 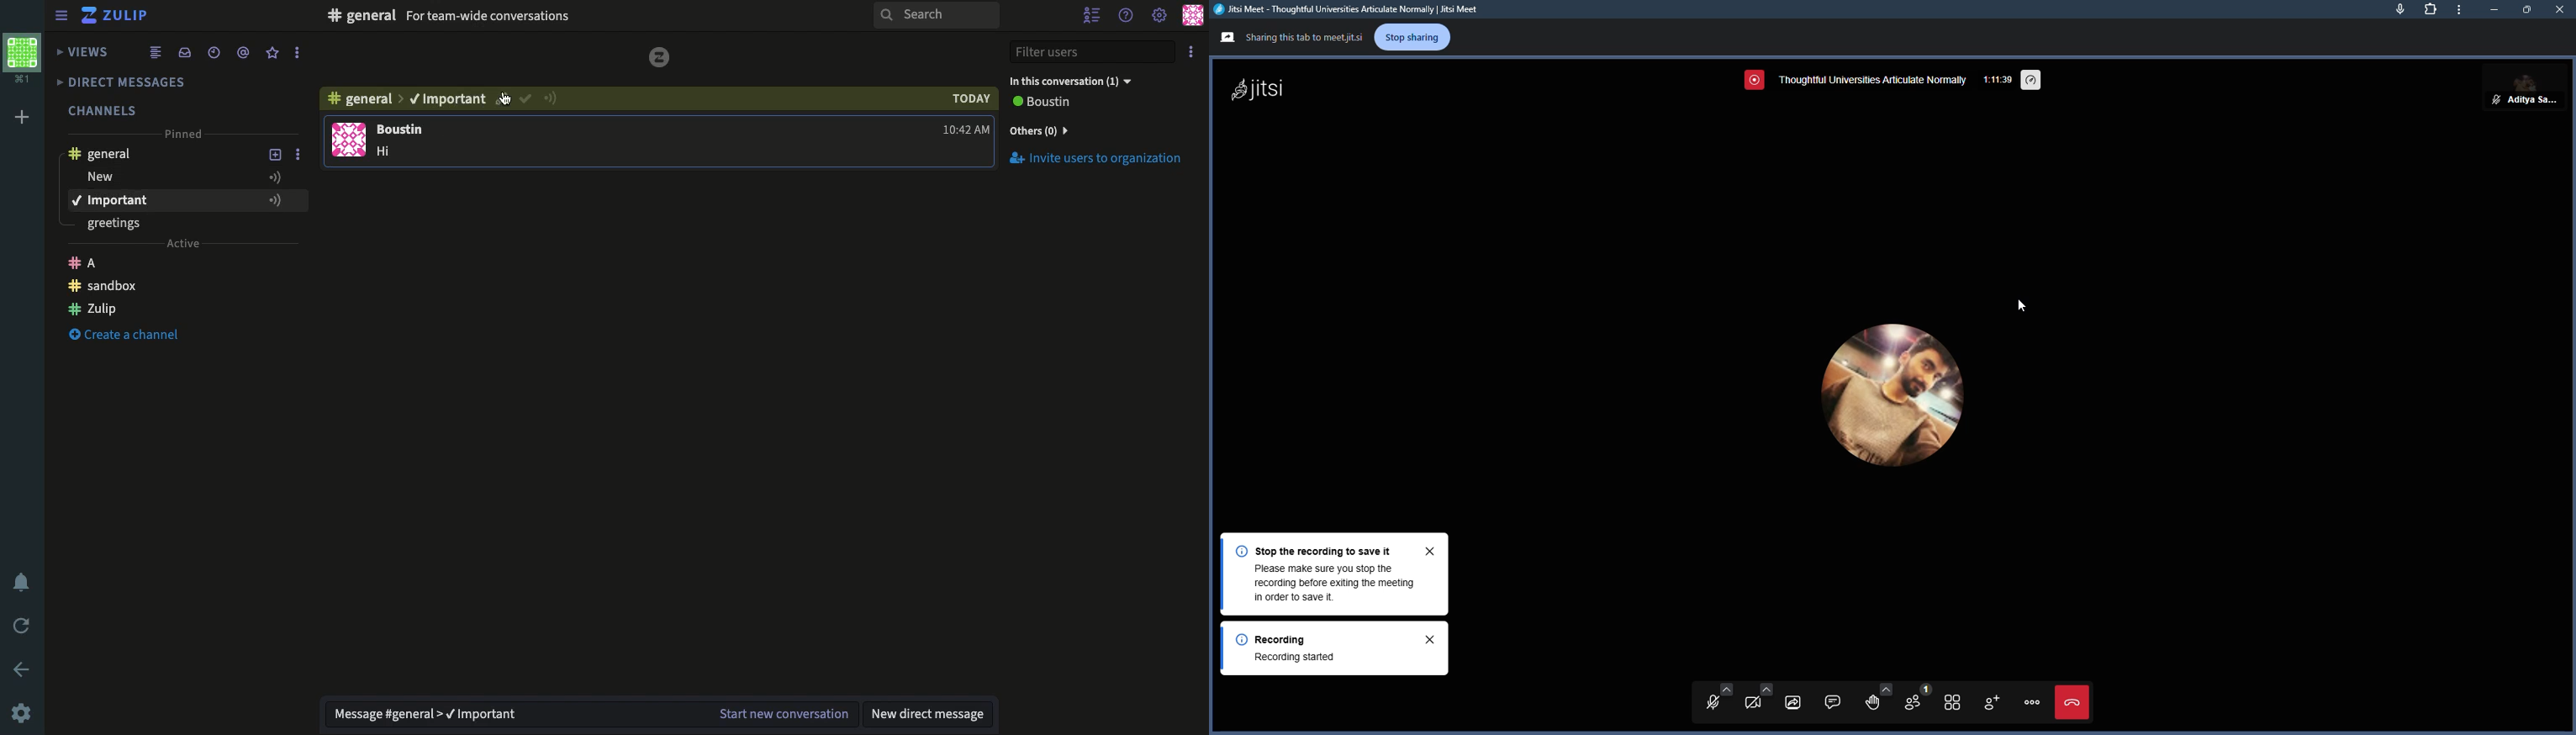 I want to click on Mention, so click(x=246, y=52).